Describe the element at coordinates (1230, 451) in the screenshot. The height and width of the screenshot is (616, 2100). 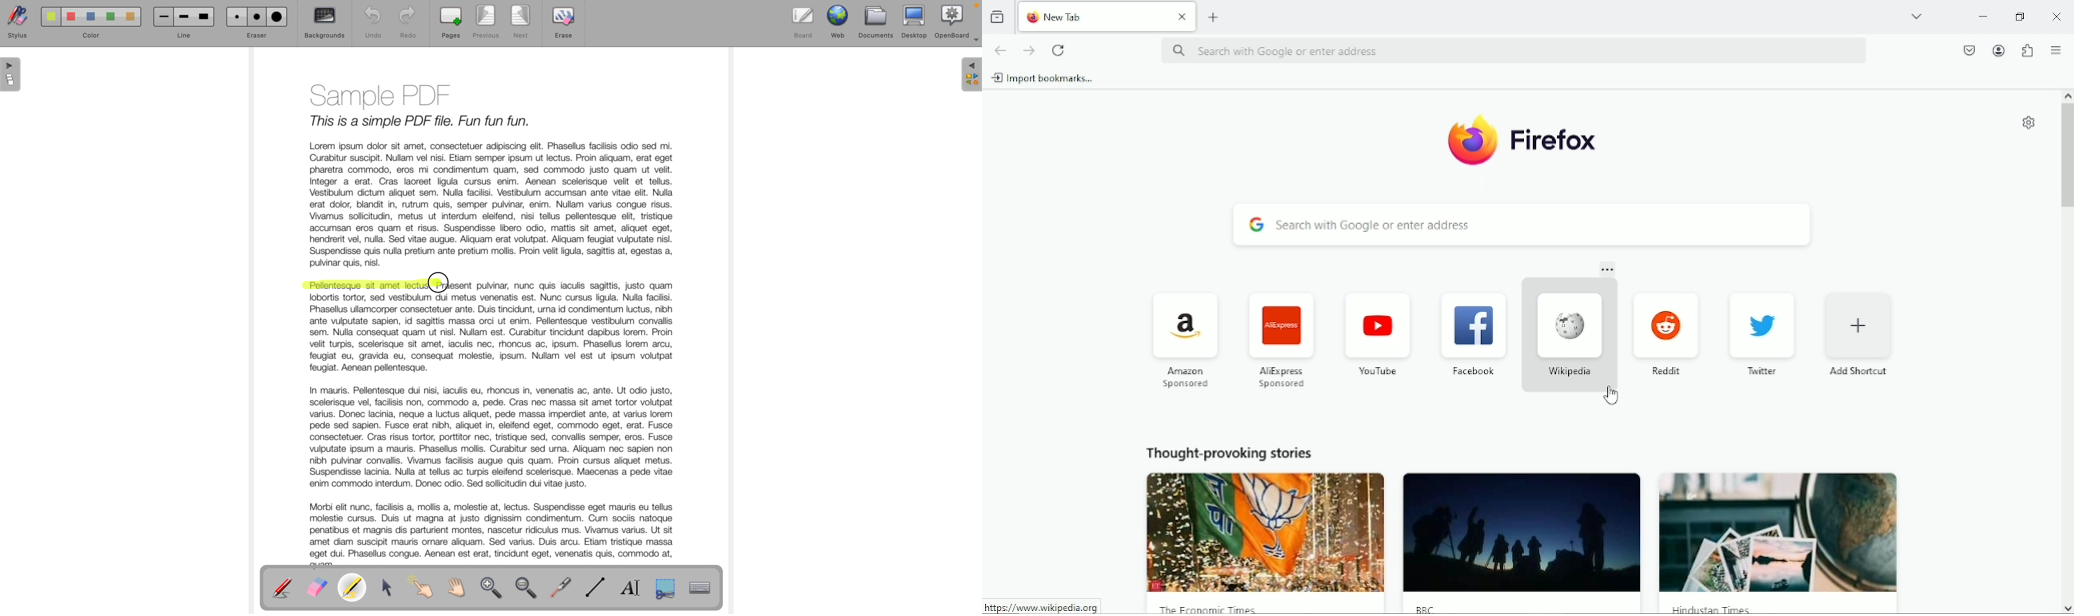
I see `Thought provoking stories` at that location.